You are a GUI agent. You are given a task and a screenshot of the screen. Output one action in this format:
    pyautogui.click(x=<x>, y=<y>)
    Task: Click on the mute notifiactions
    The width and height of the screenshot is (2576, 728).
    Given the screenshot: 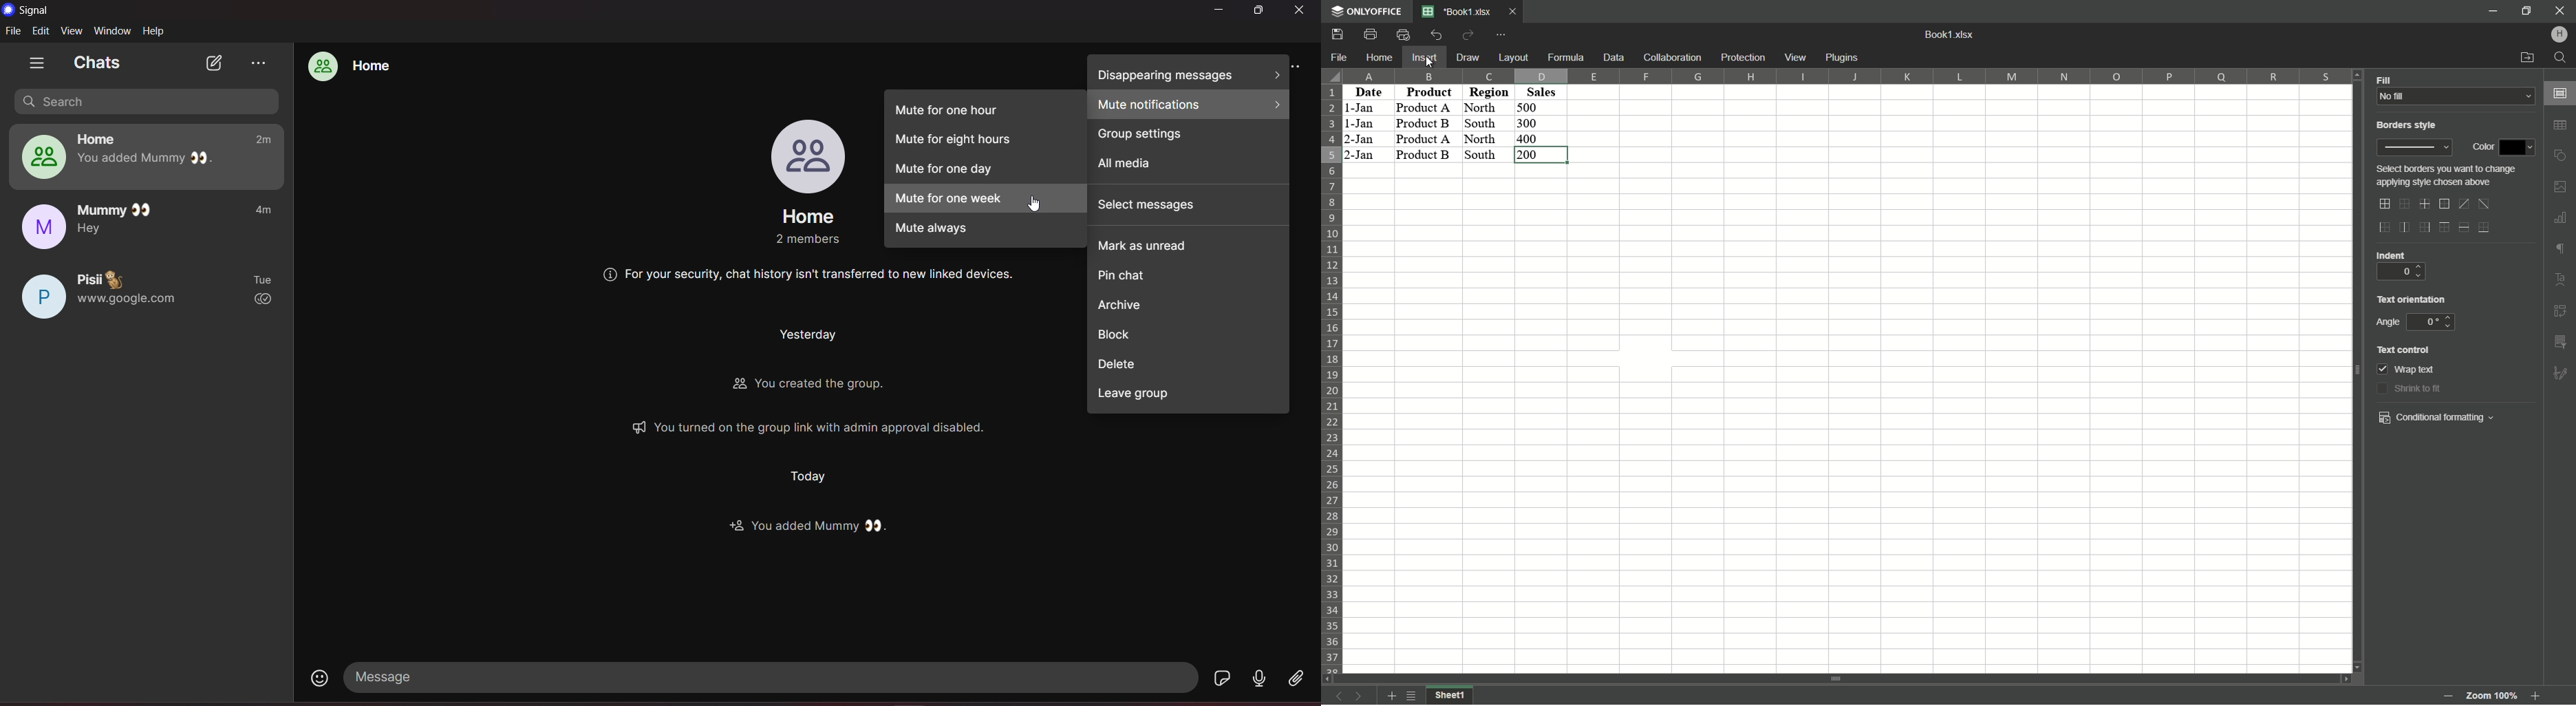 What is the action you would take?
    pyautogui.click(x=1190, y=107)
    